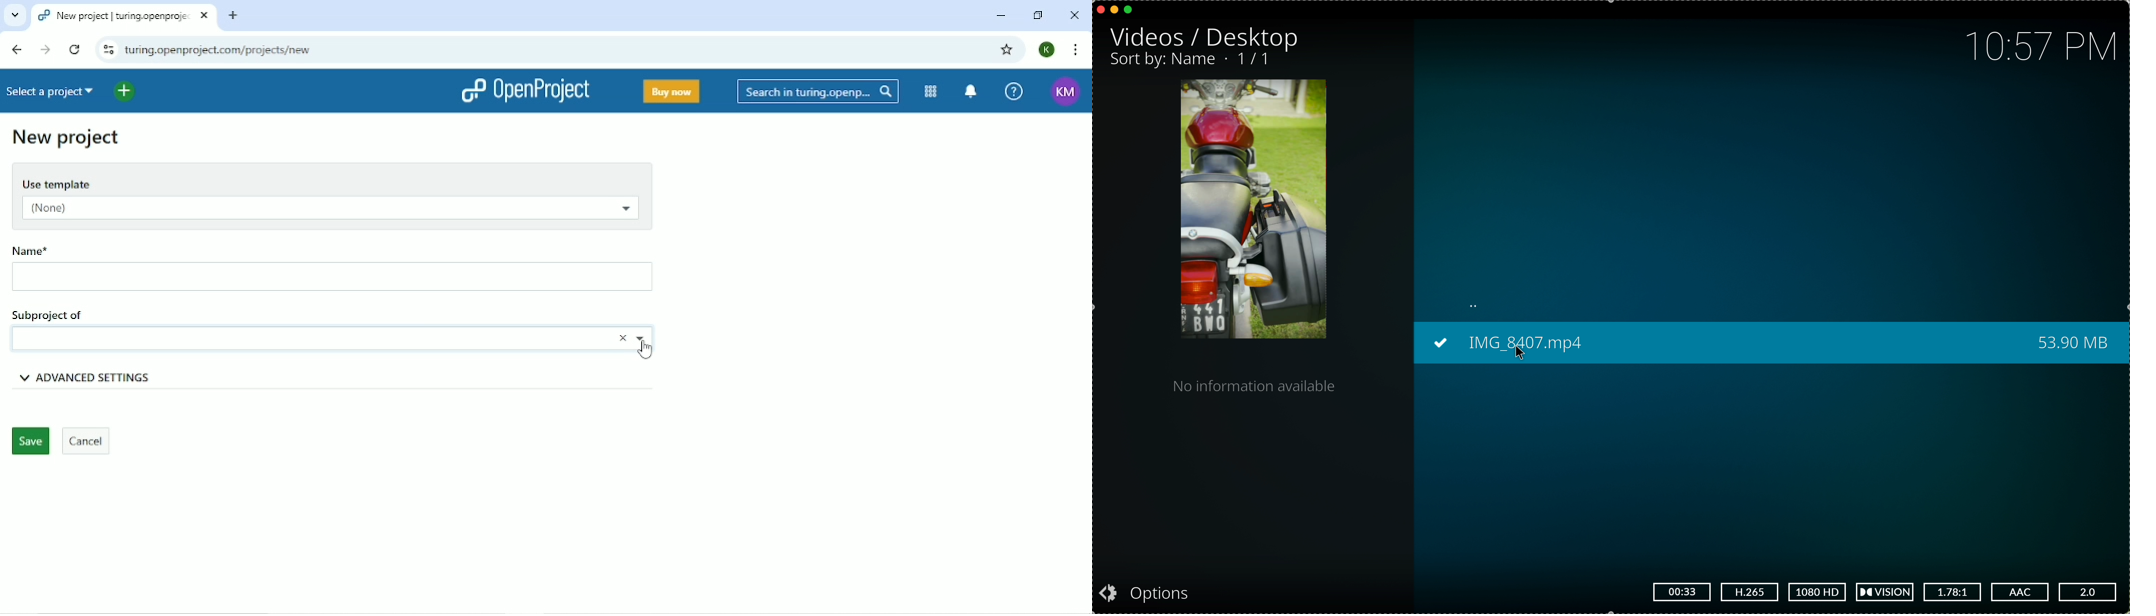 The width and height of the screenshot is (2156, 616). Describe the element at coordinates (1132, 10) in the screenshot. I see `maximize program` at that location.